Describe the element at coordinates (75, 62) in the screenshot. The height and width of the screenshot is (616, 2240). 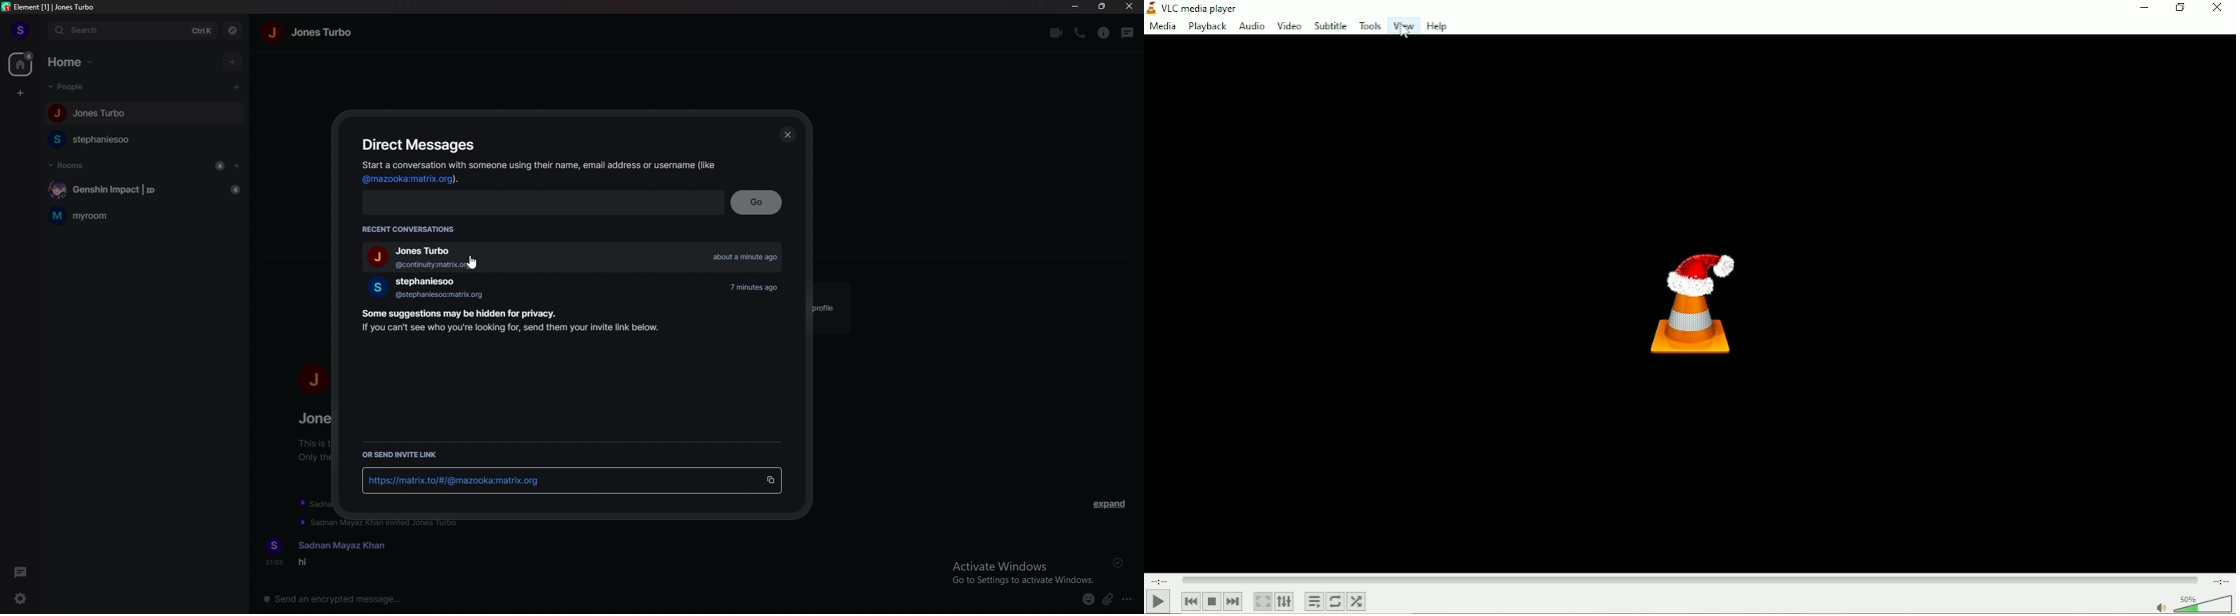
I see `home` at that location.